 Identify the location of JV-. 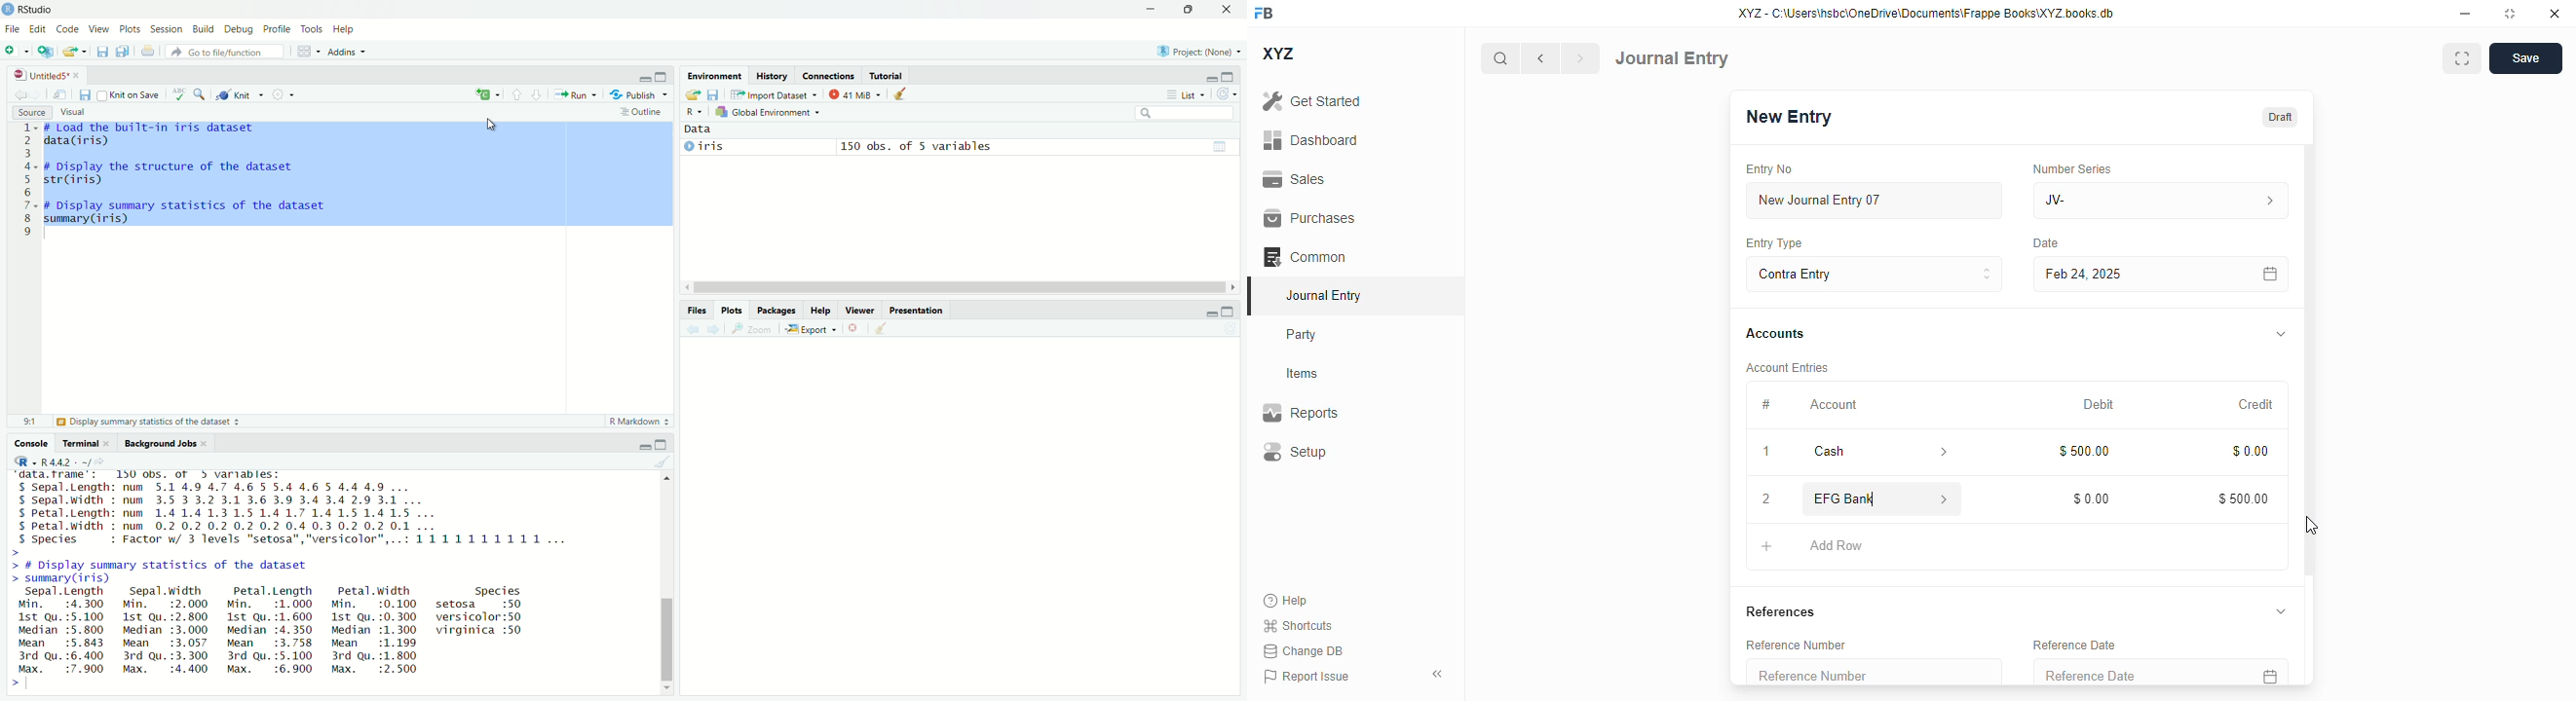
(2161, 201).